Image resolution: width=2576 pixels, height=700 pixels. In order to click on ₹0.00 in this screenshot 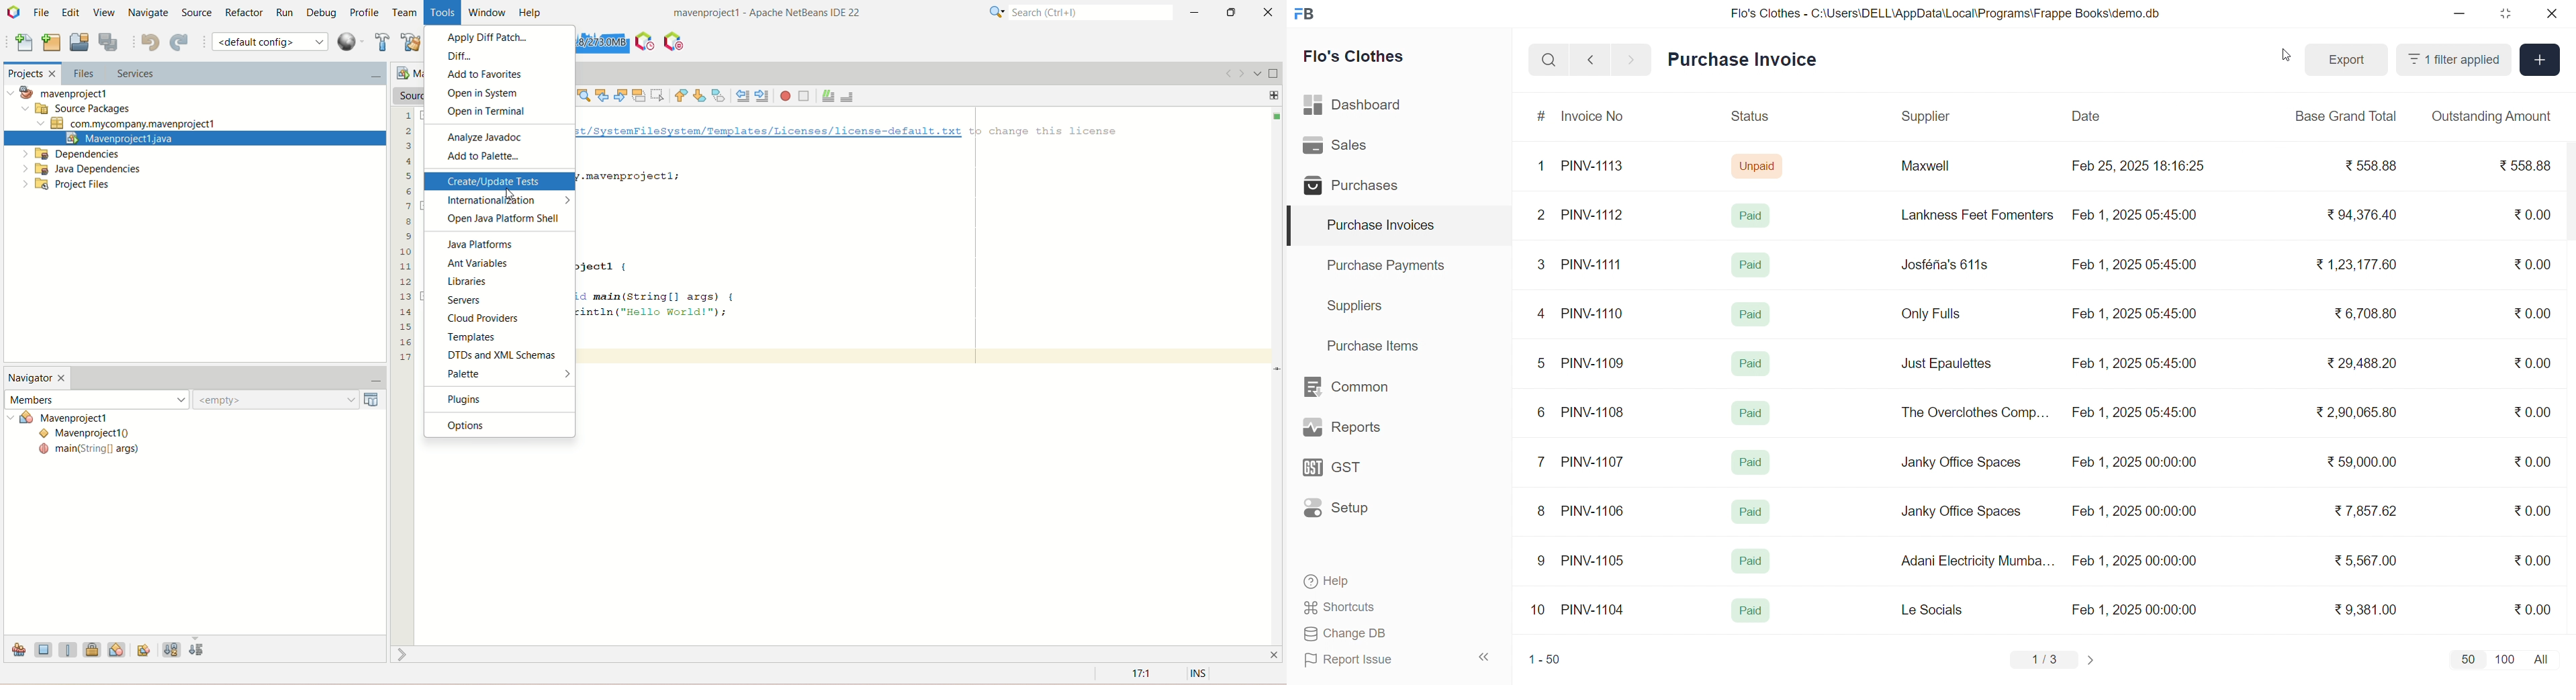, I will do `click(2536, 460)`.